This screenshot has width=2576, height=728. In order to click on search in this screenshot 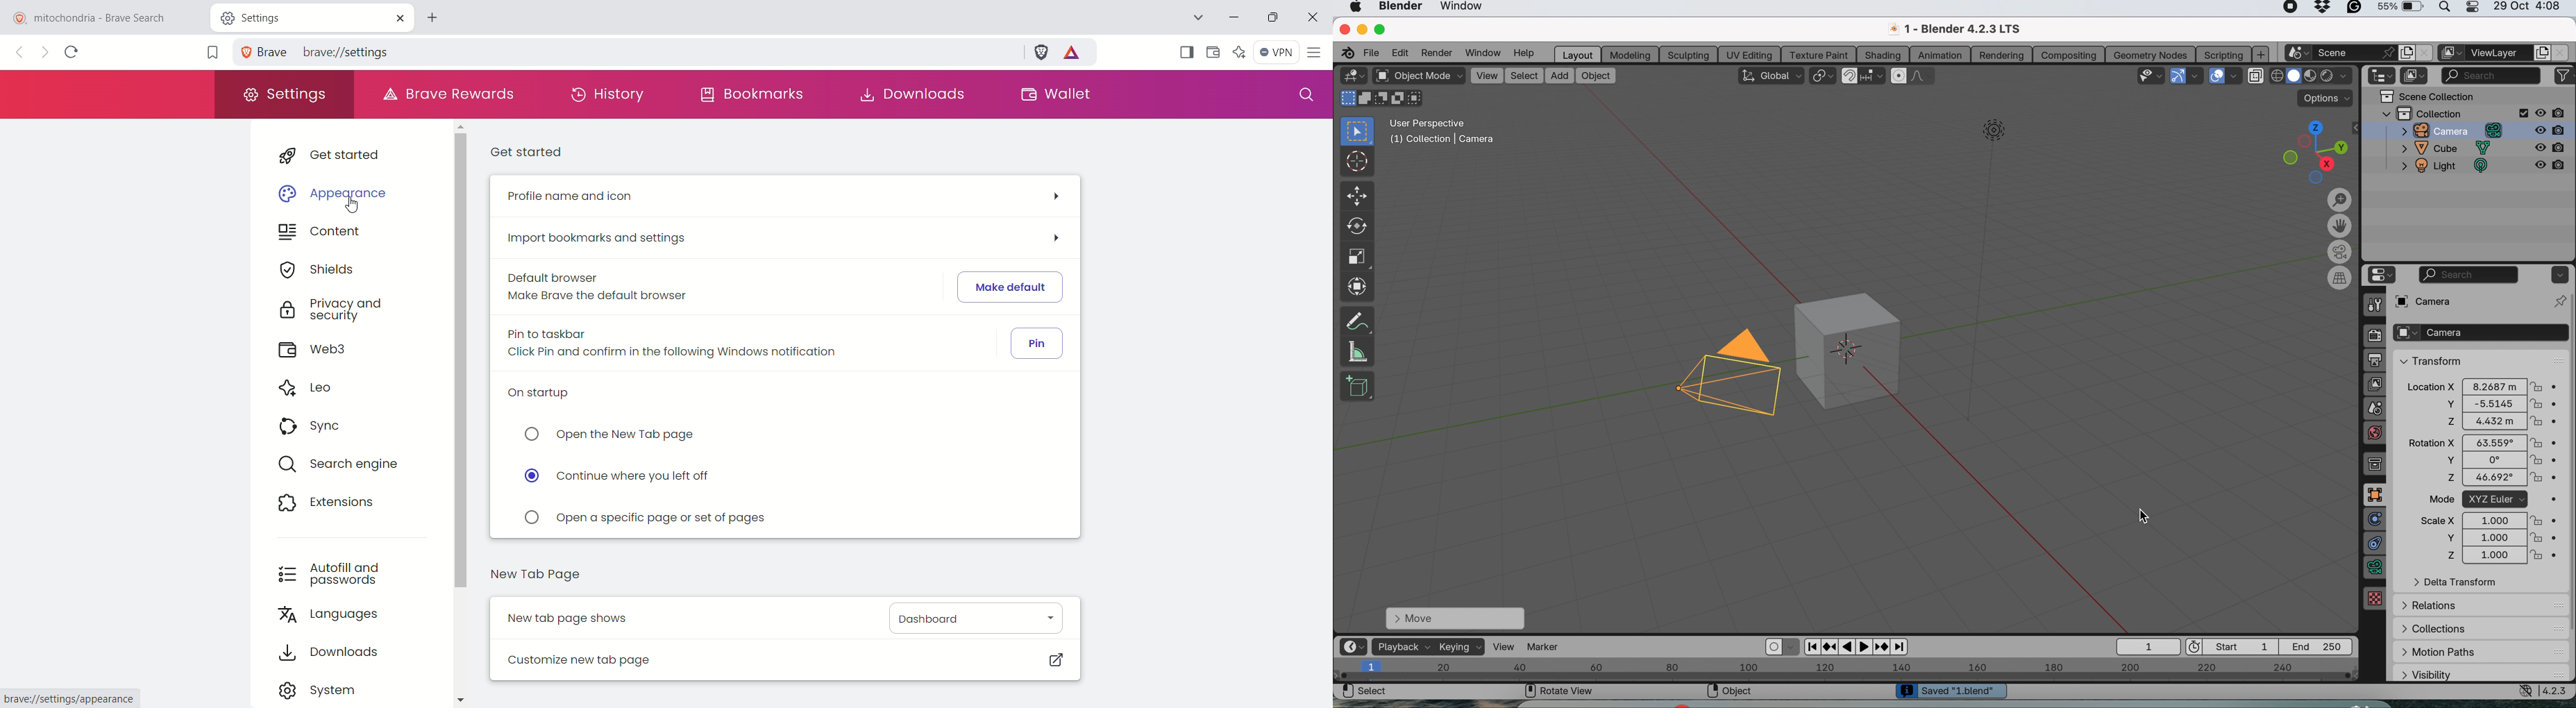, I will do `click(2491, 74)`.